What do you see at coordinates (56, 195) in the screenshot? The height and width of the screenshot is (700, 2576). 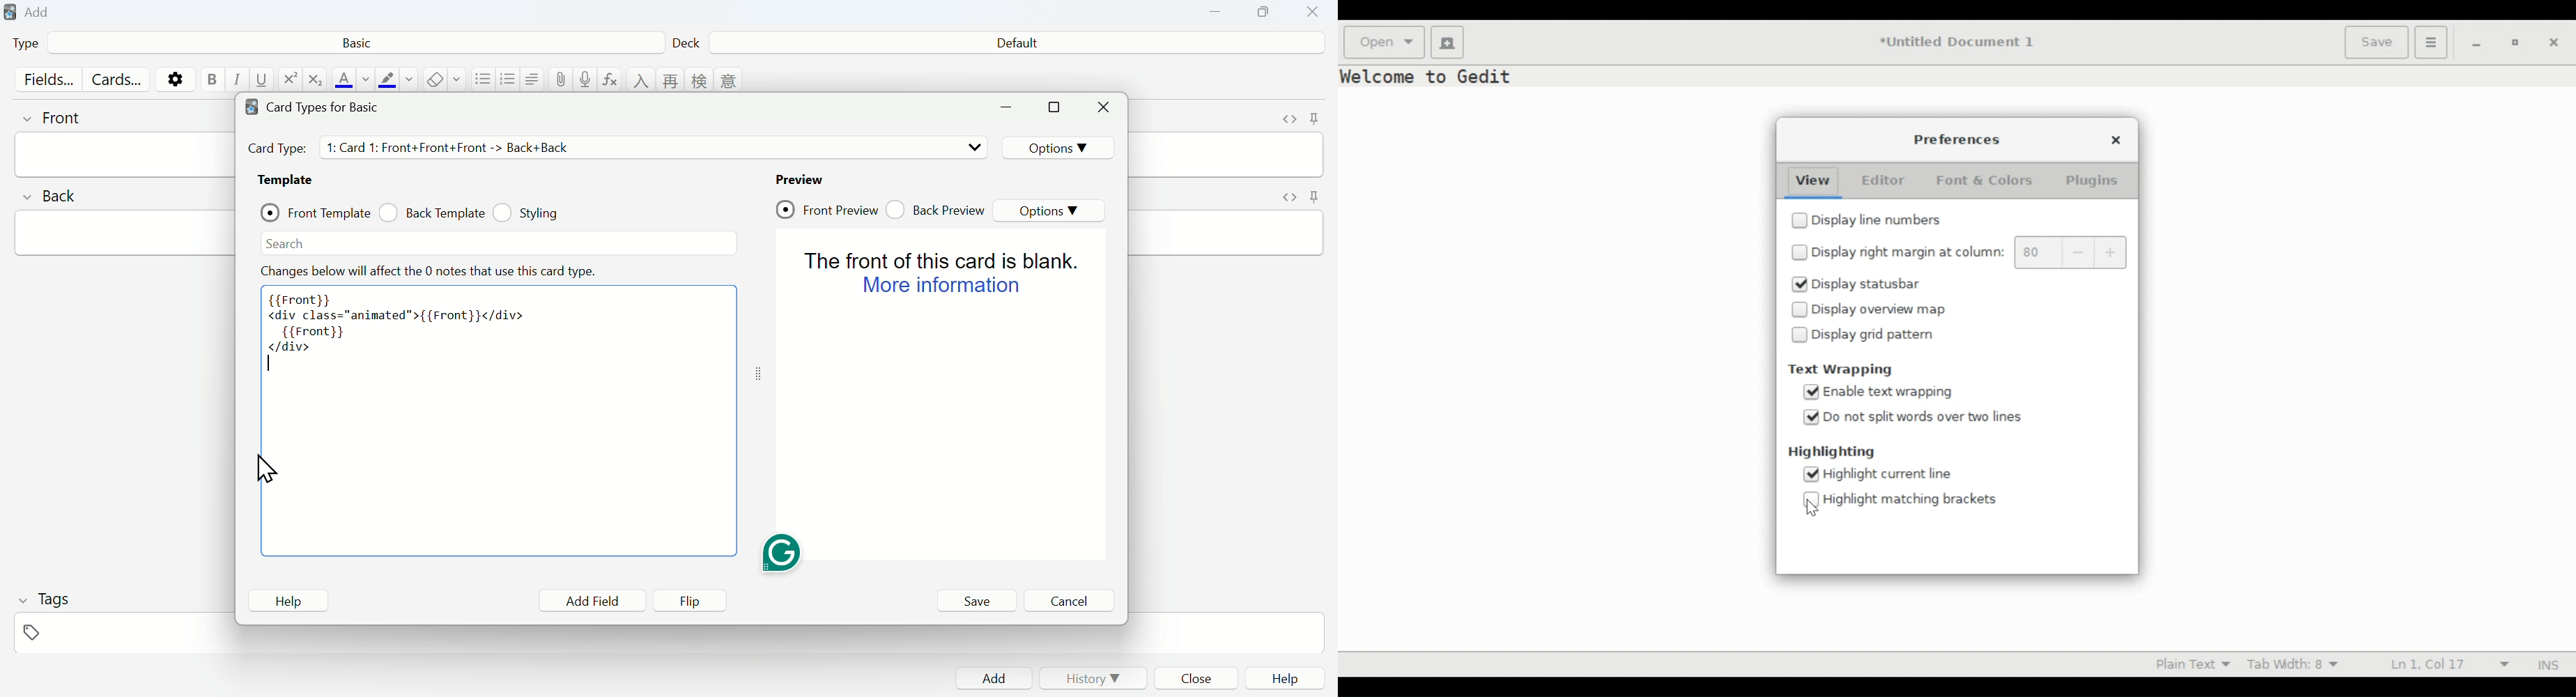 I see `back` at bounding box center [56, 195].